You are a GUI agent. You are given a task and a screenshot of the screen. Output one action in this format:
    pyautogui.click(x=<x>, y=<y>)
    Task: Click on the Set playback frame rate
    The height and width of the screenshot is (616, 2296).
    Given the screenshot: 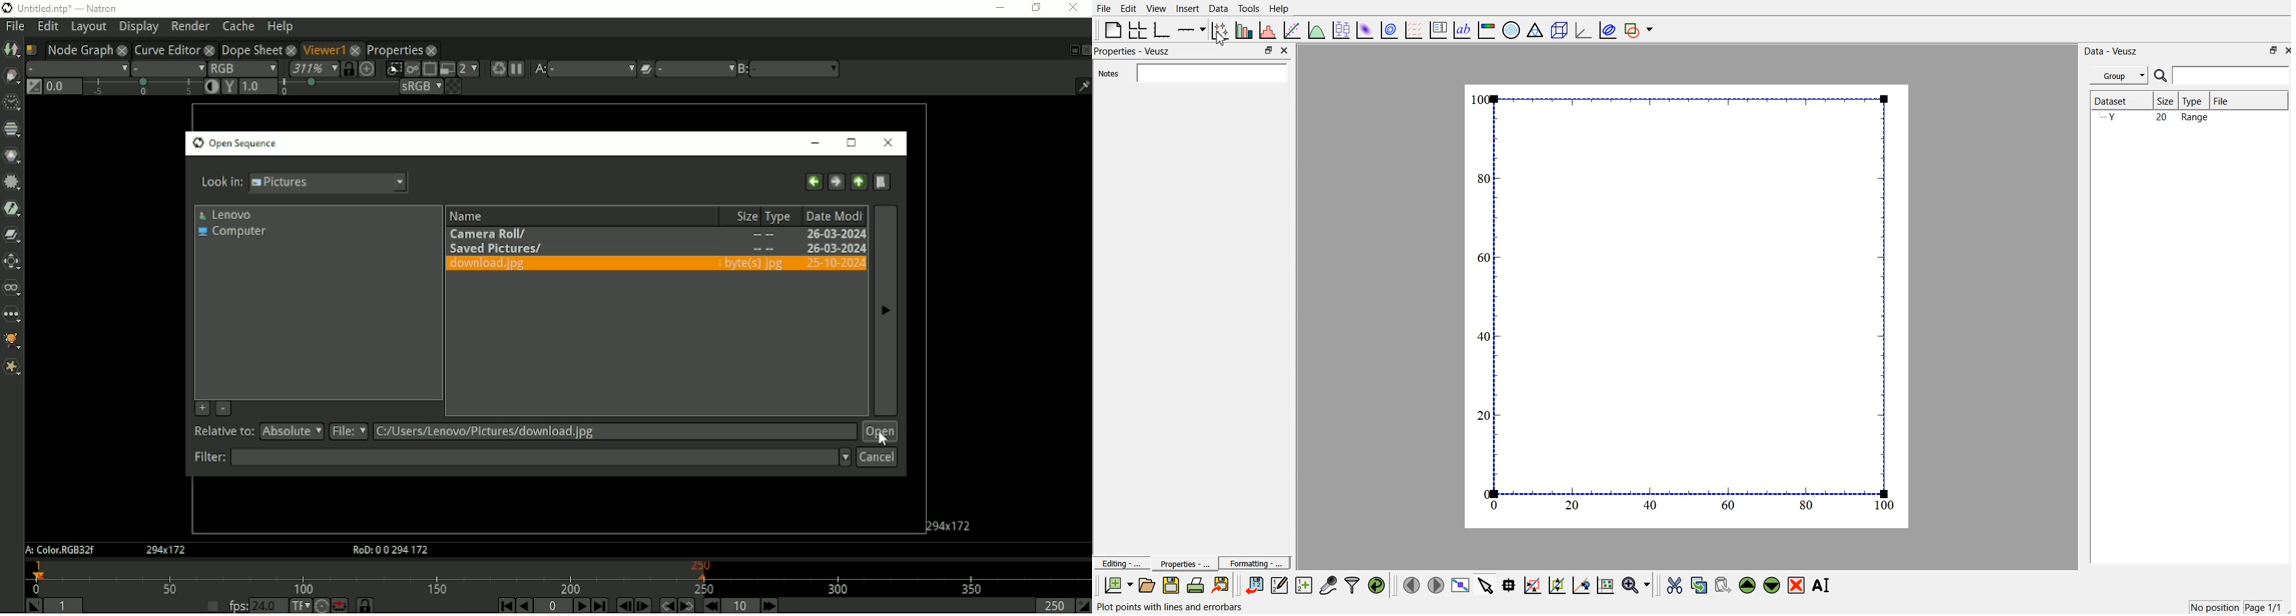 What is the action you would take?
    pyautogui.click(x=211, y=604)
    